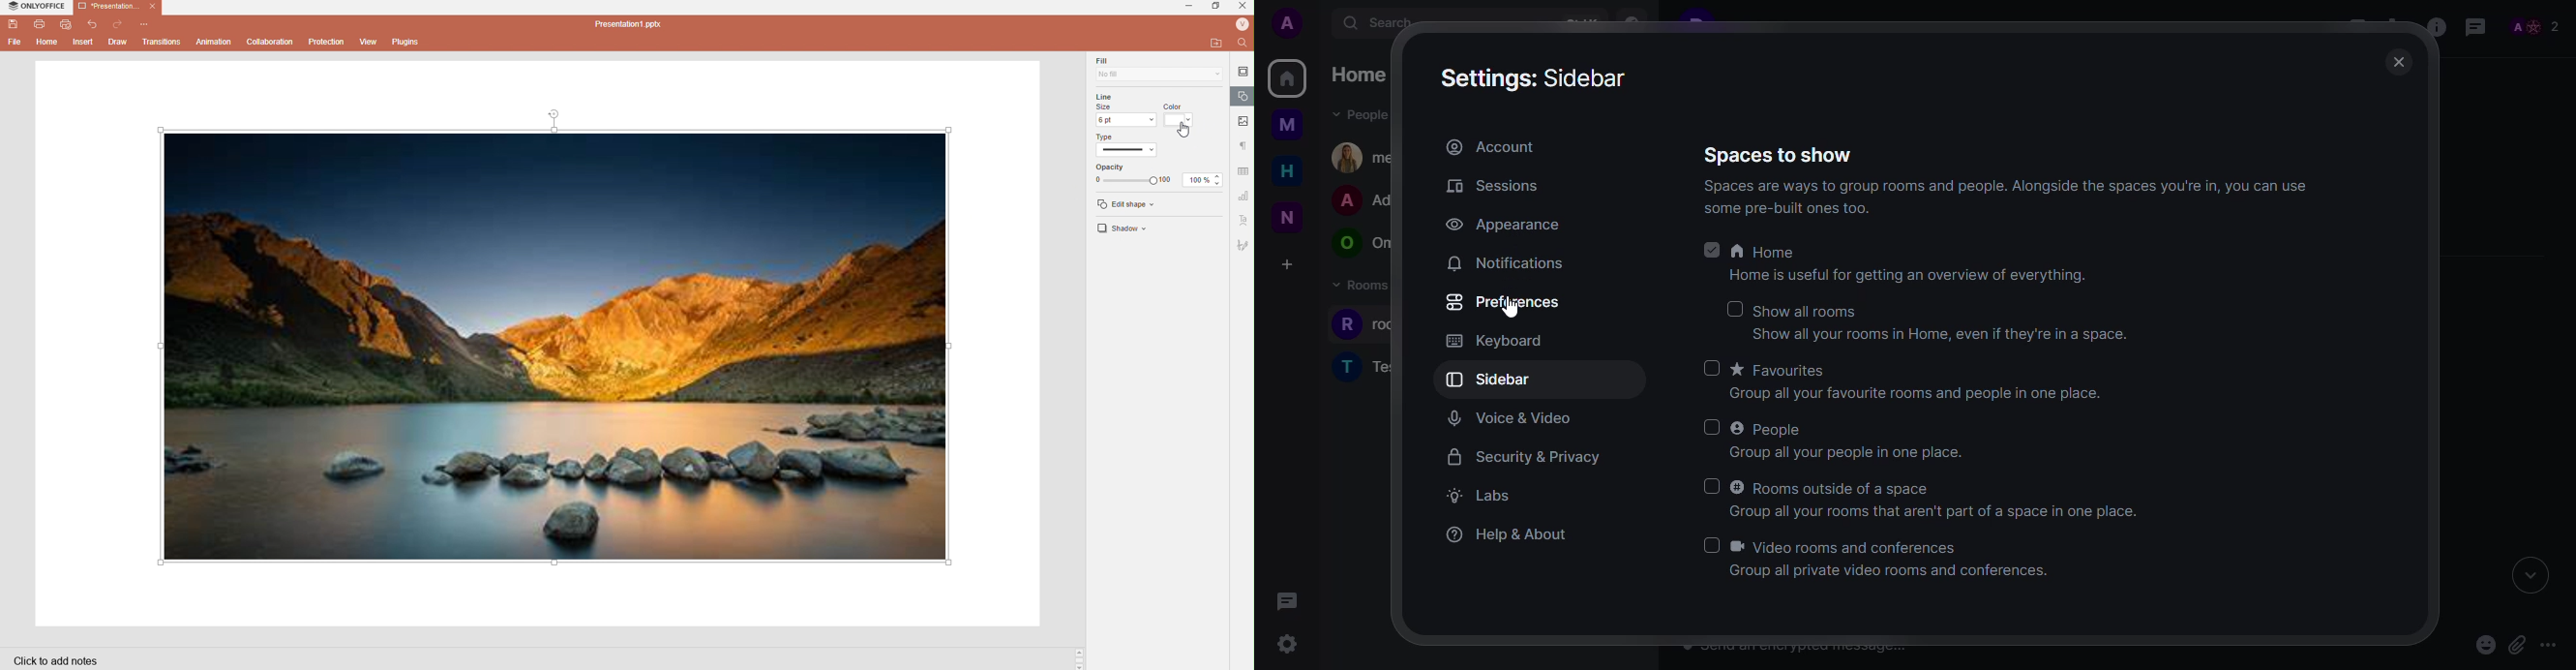  What do you see at coordinates (2396, 62) in the screenshot?
I see `close` at bounding box center [2396, 62].